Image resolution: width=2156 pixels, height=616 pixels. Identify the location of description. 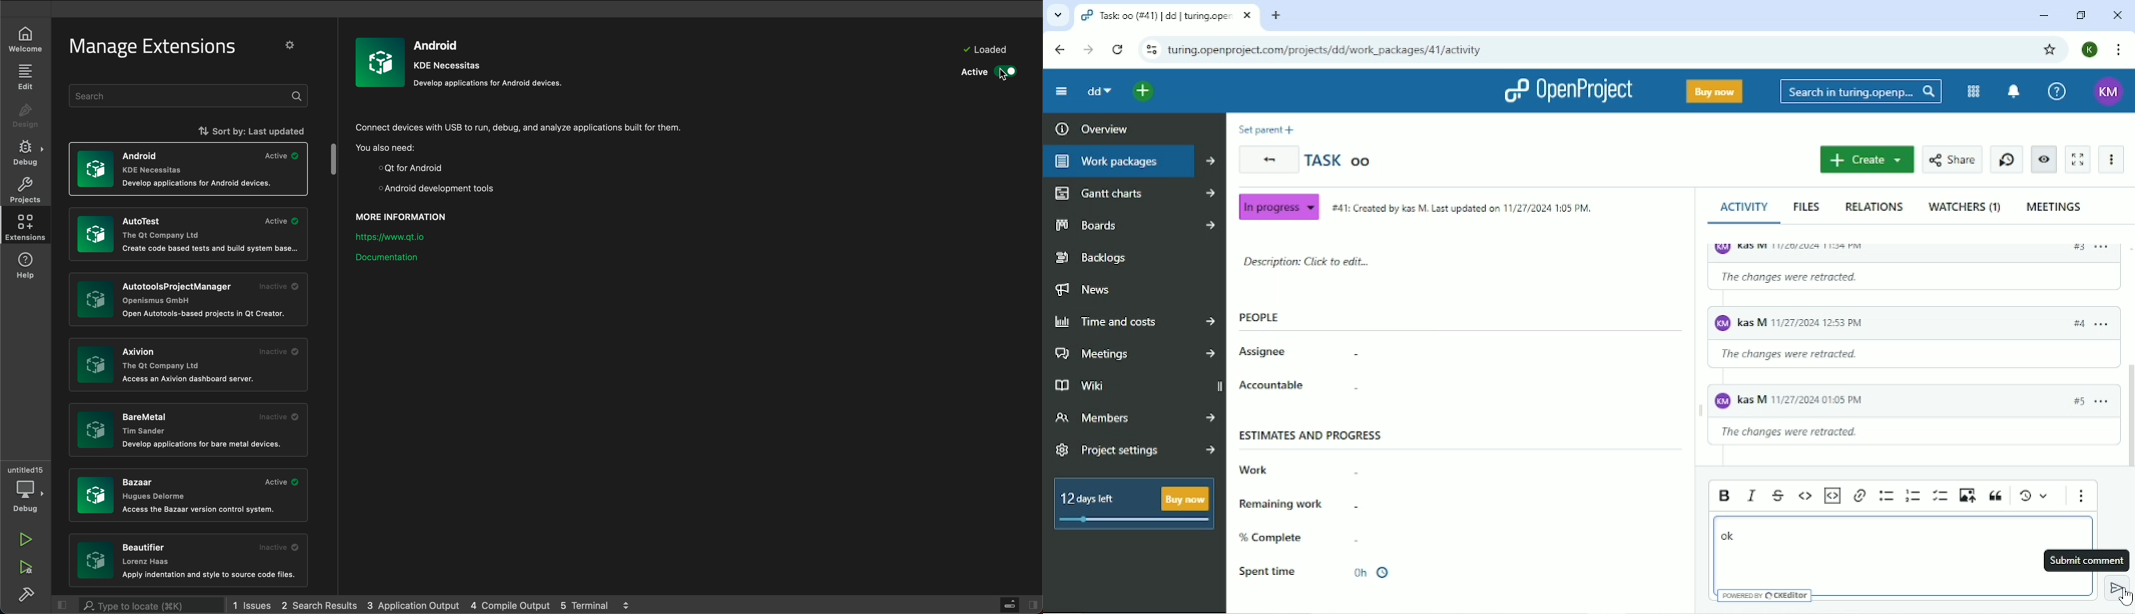
(533, 157).